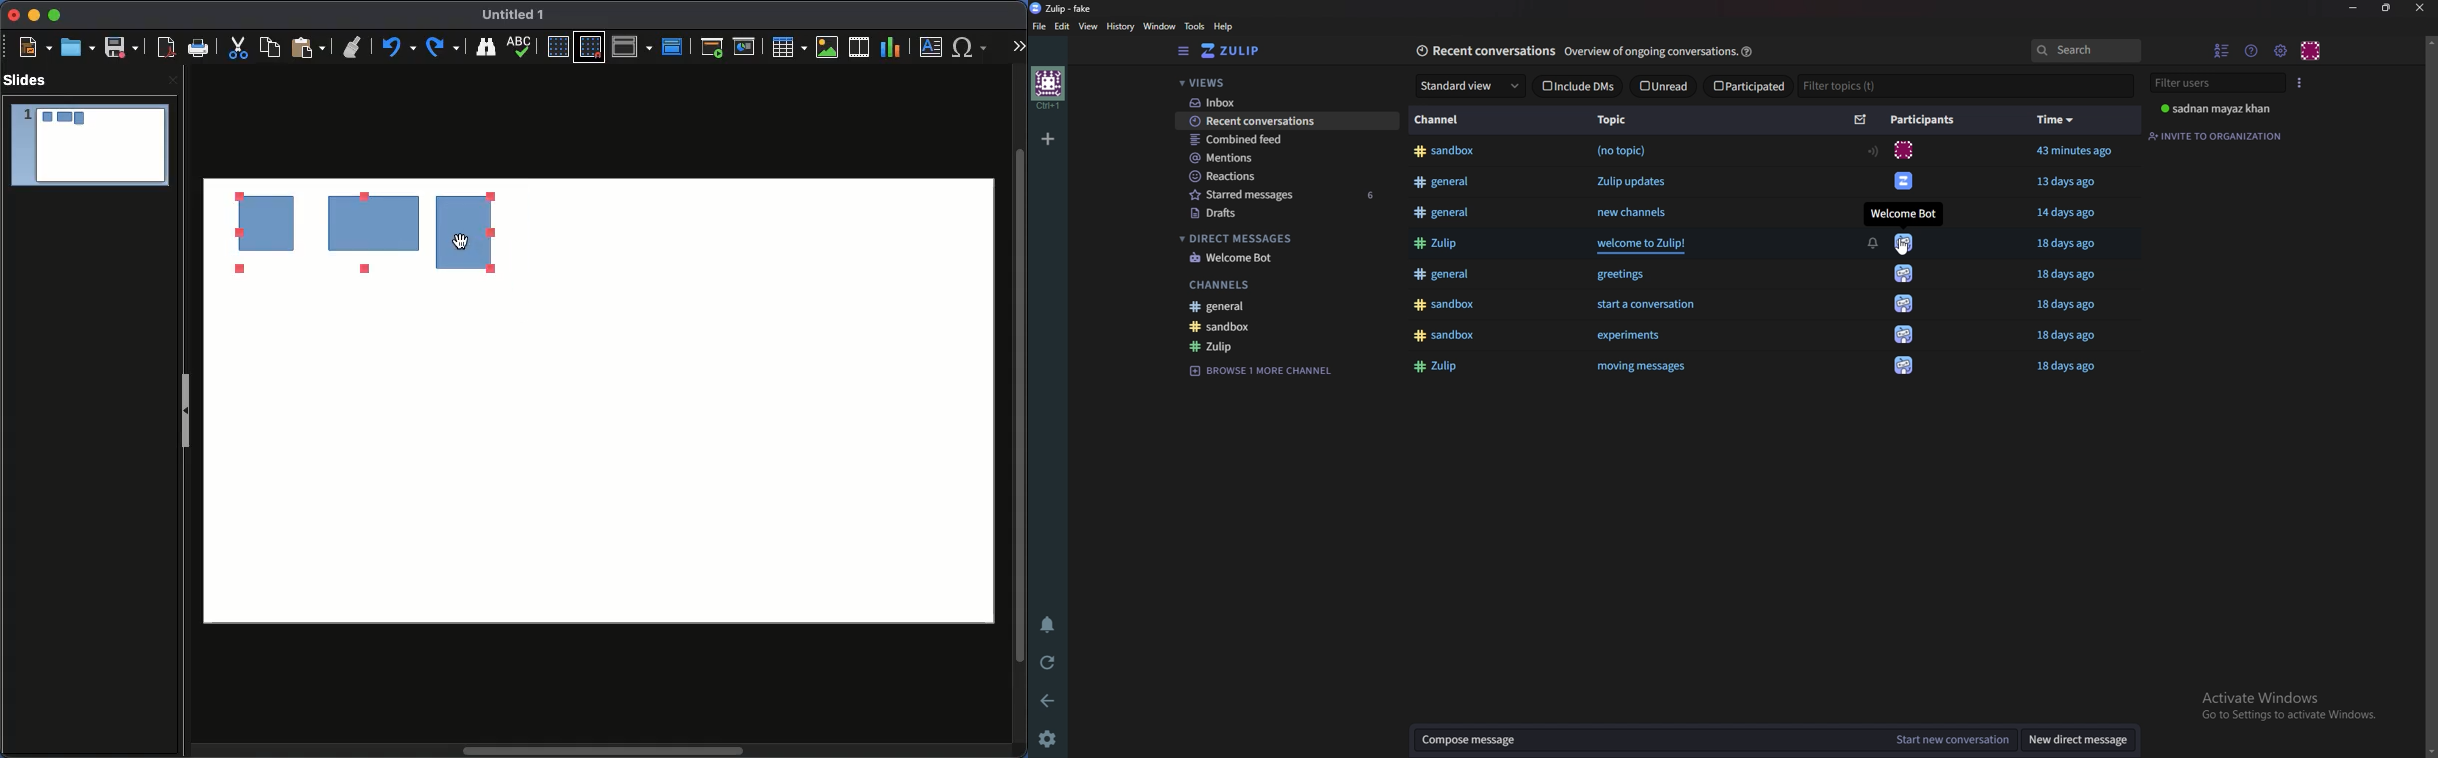  Describe the element at coordinates (1287, 213) in the screenshot. I see `Drafts` at that location.